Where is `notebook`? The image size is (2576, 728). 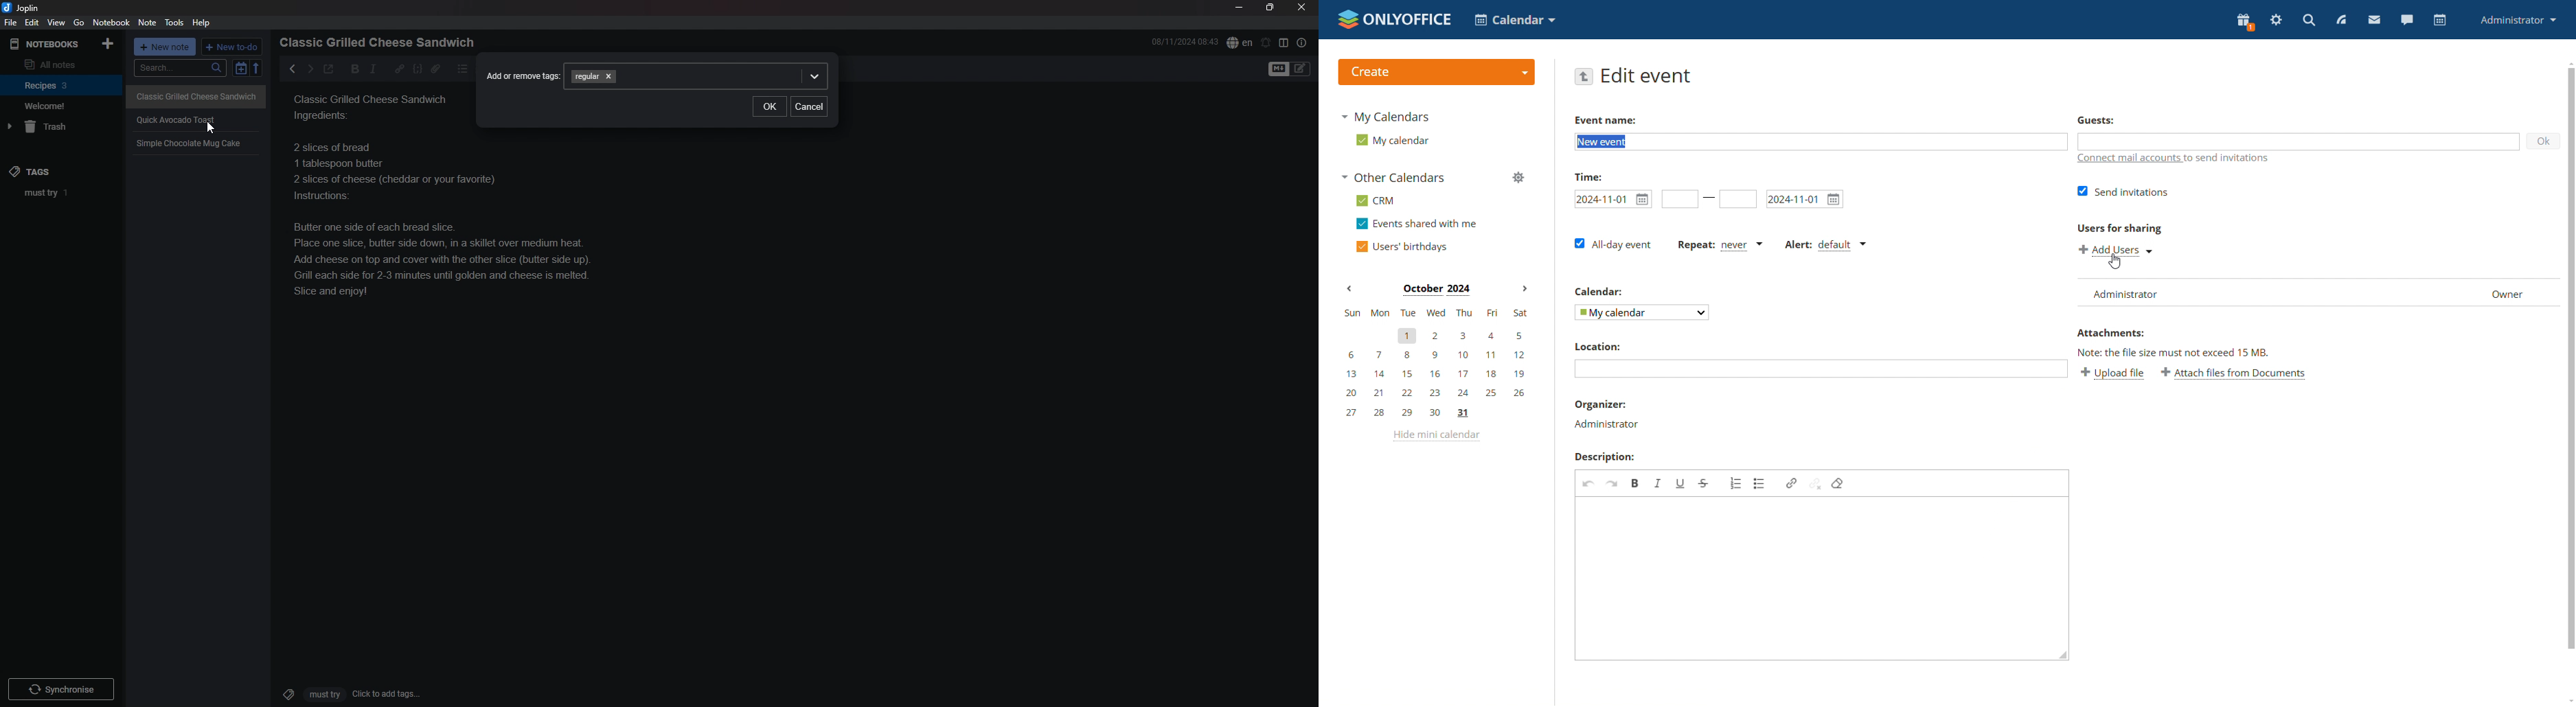 notebook is located at coordinates (62, 84).